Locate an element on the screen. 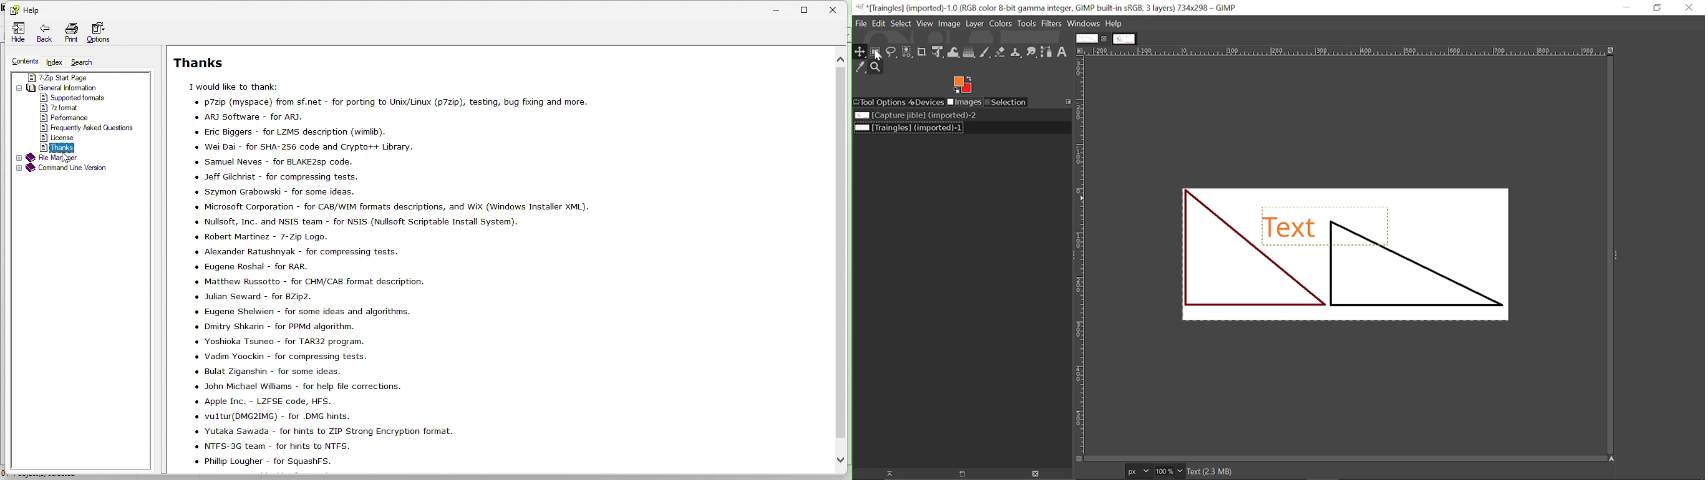 This screenshot has width=1708, height=504. Navigate this window is located at coordinates (1611, 459).